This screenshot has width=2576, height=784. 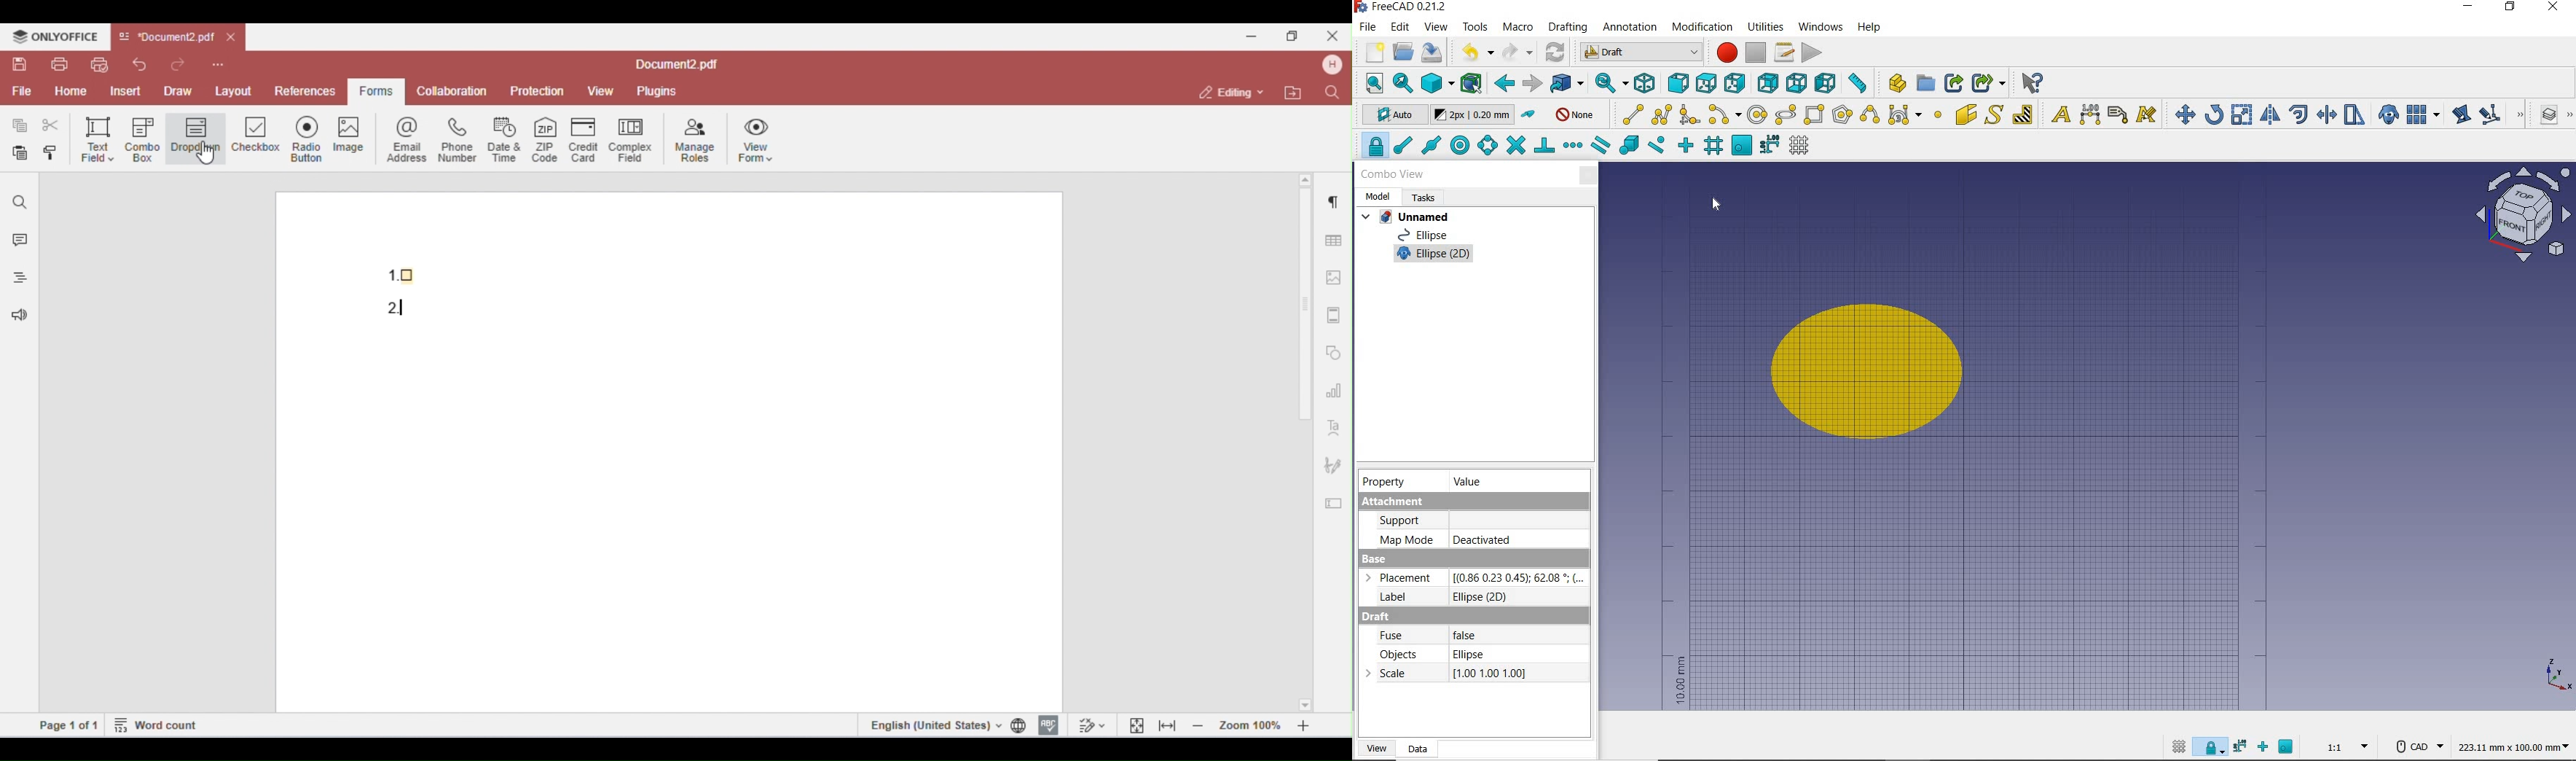 I want to click on snap working plane, so click(x=1740, y=147).